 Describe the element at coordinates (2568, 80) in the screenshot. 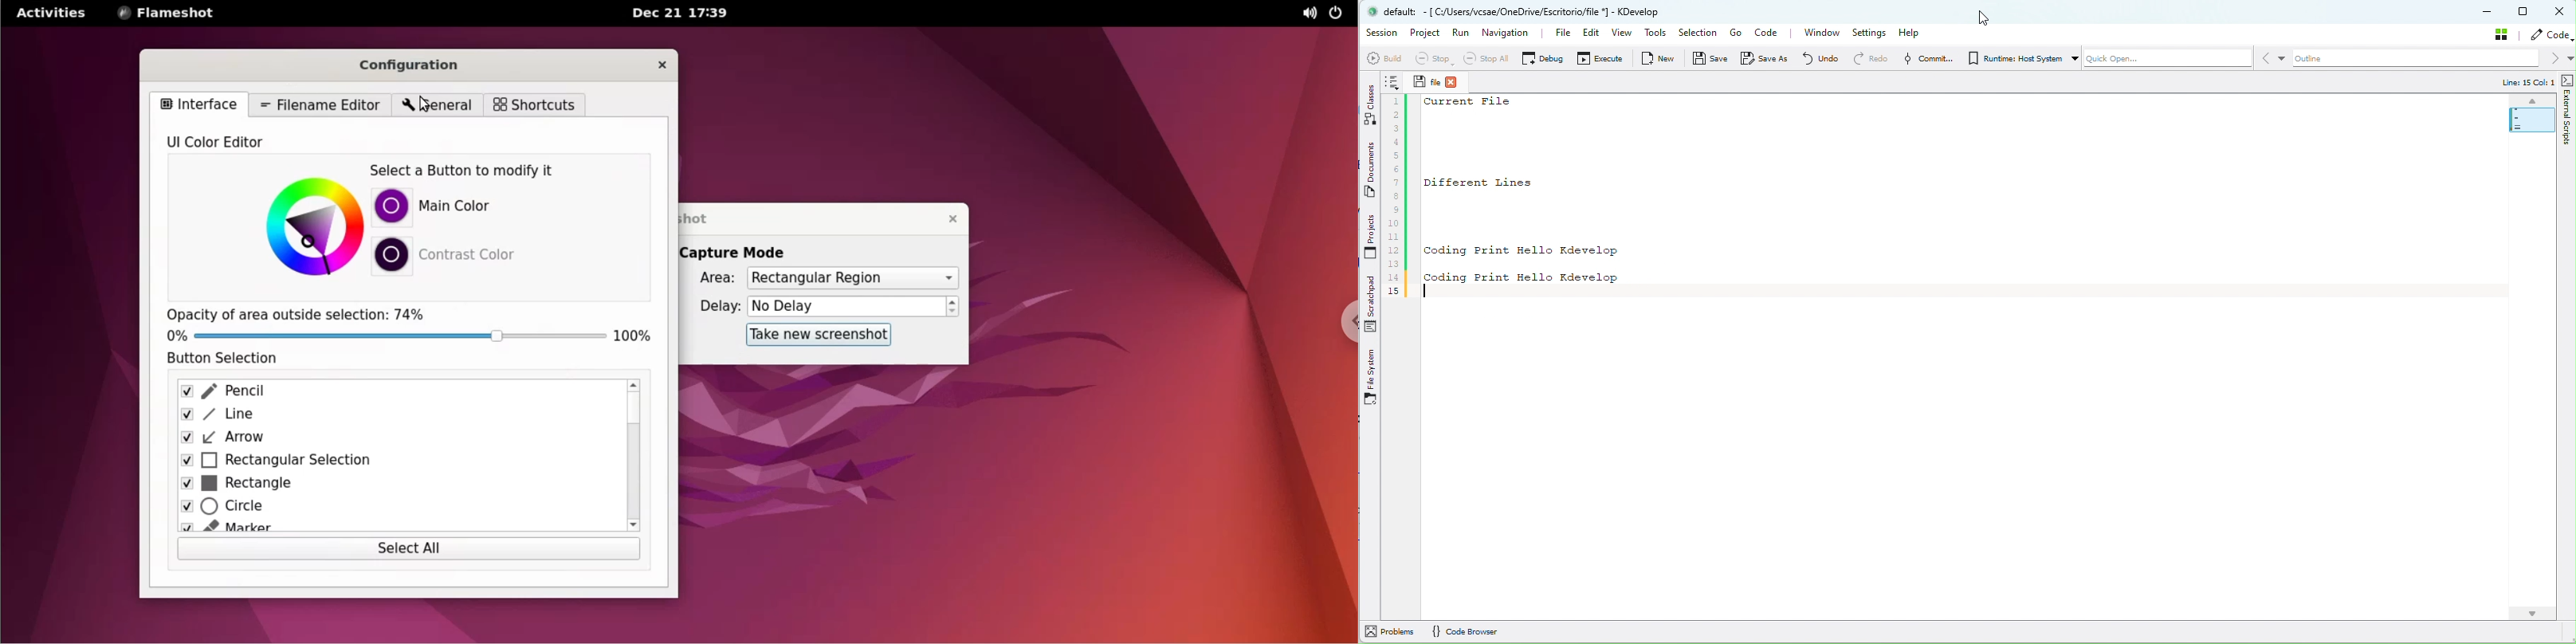

I see `External Scripts Toggle` at that location.